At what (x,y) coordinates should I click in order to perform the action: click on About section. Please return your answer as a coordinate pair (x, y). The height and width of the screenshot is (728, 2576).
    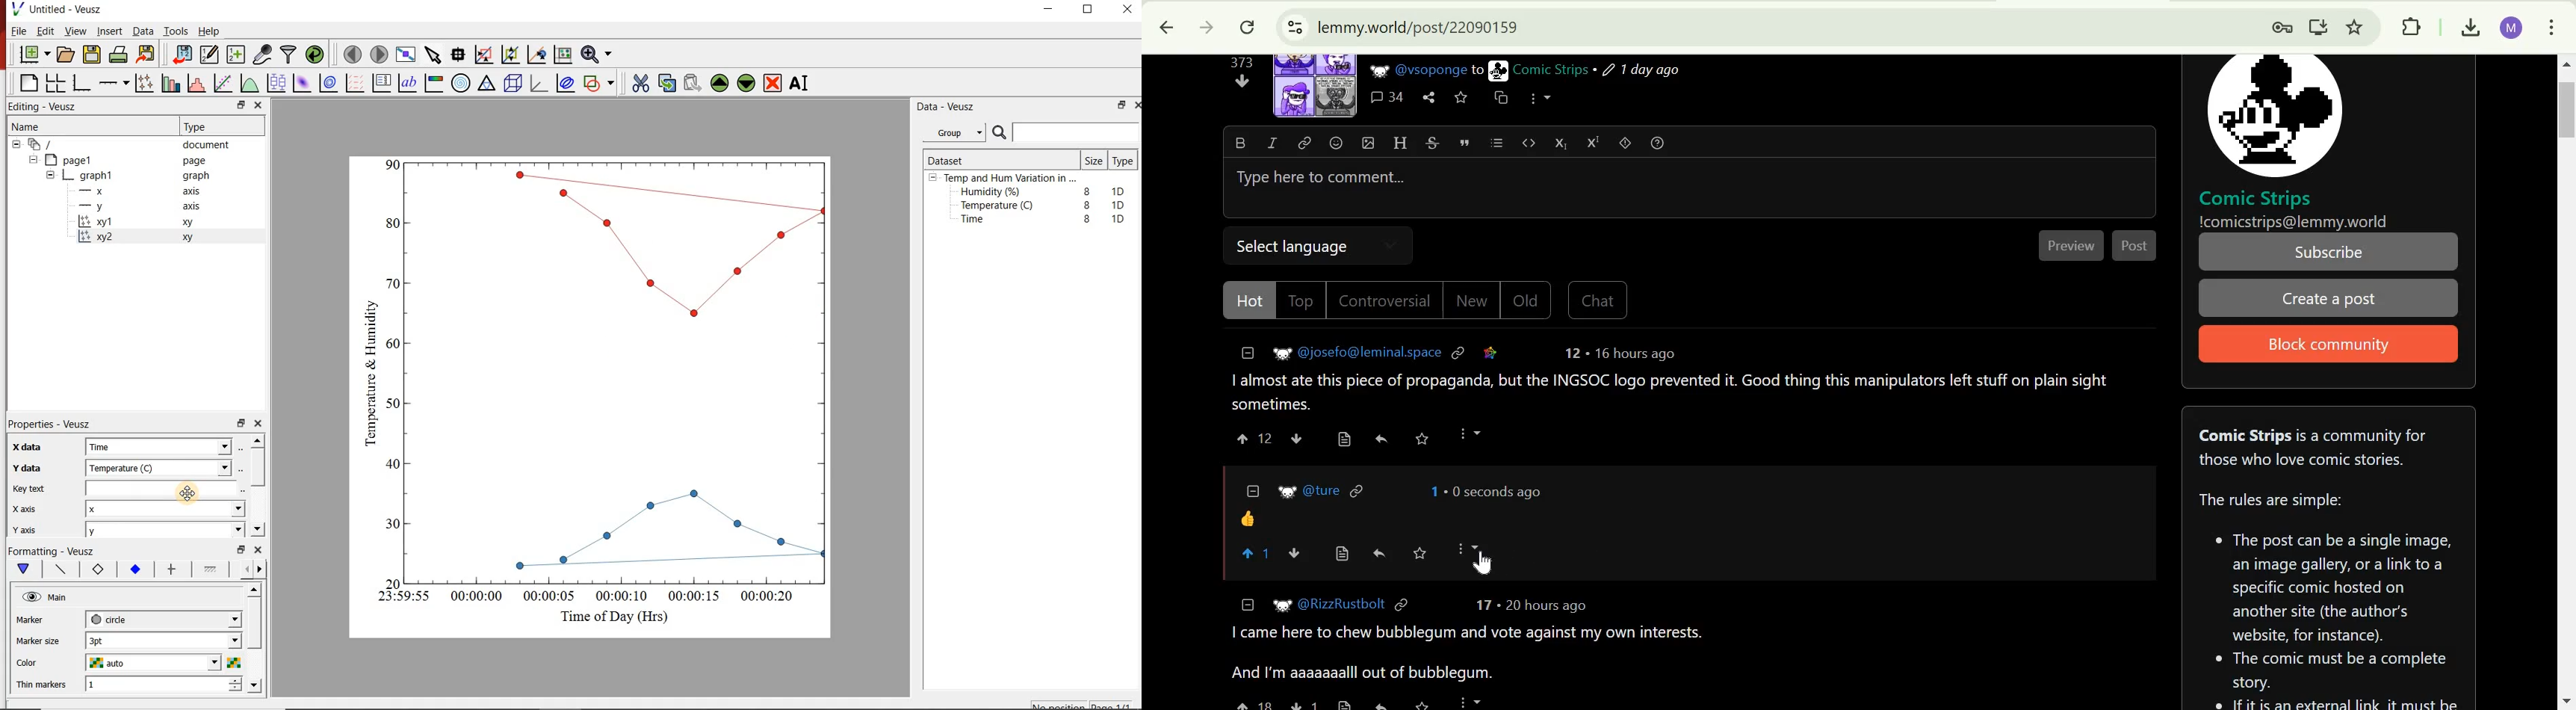
    Looking at the image, I should click on (2314, 447).